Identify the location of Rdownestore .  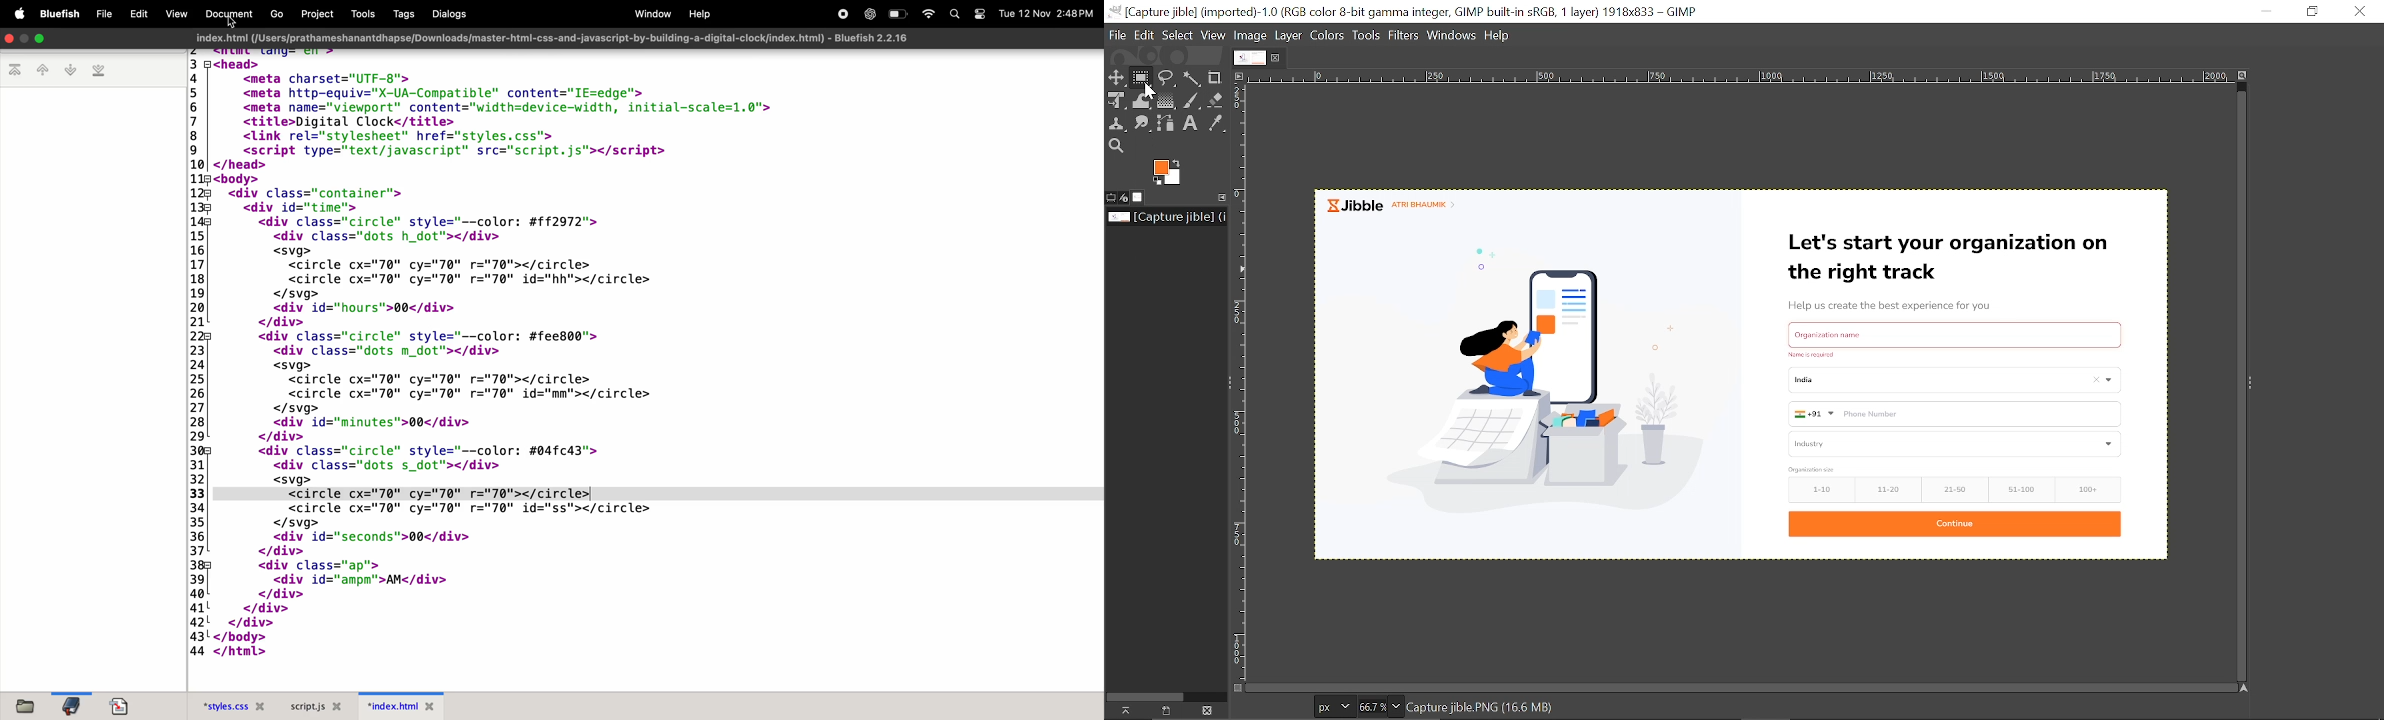
(2314, 11).